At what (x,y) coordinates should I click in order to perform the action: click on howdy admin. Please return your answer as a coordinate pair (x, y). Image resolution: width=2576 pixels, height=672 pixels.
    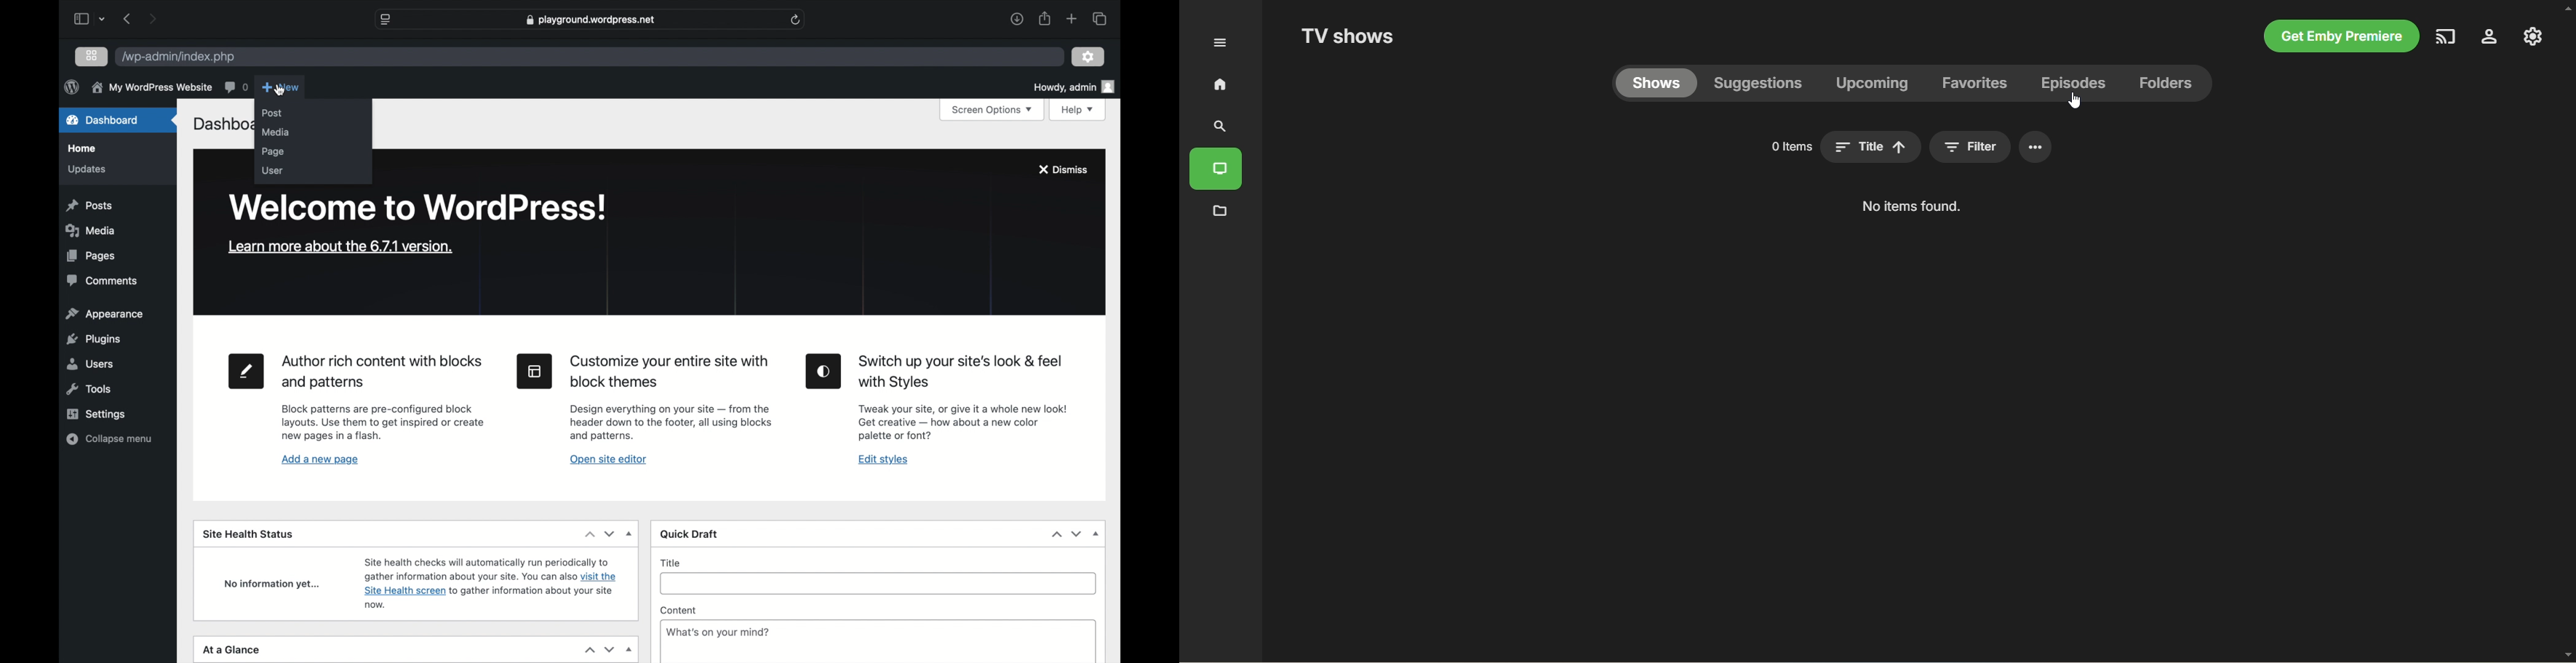
    Looking at the image, I should click on (1073, 87).